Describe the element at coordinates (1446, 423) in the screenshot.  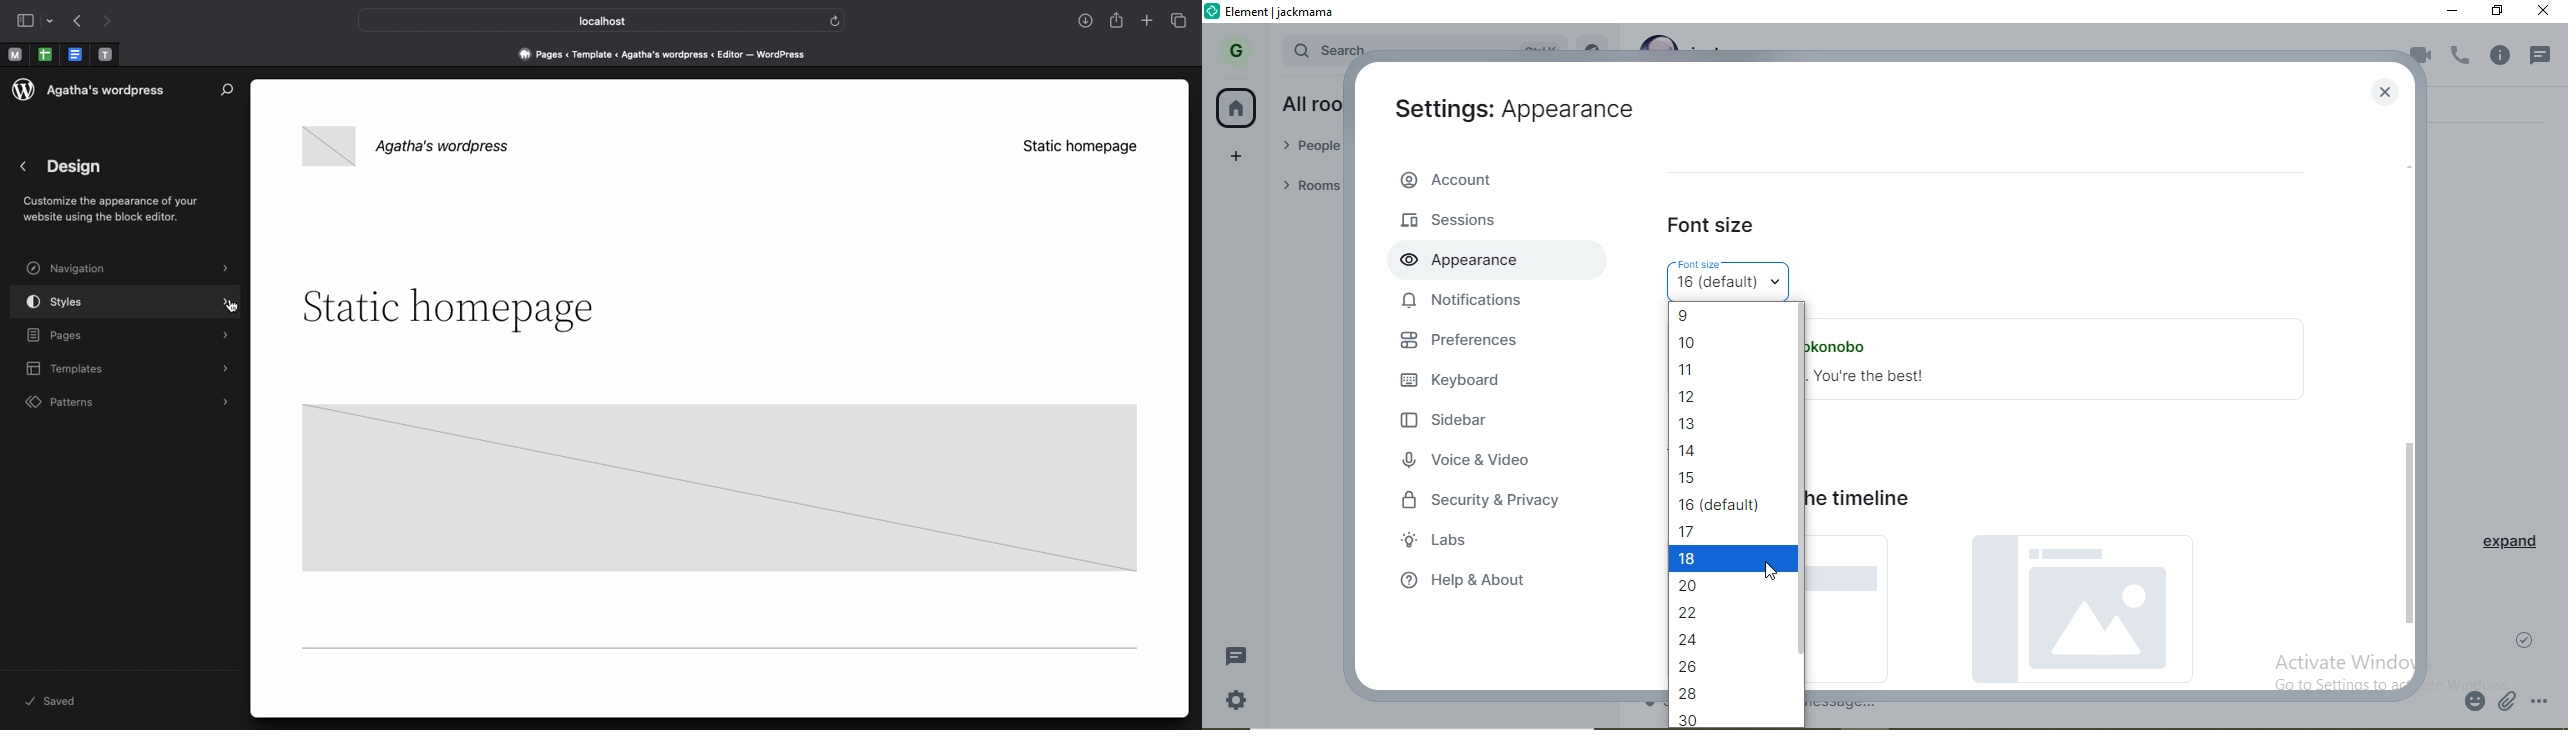
I see `sidebar` at that location.